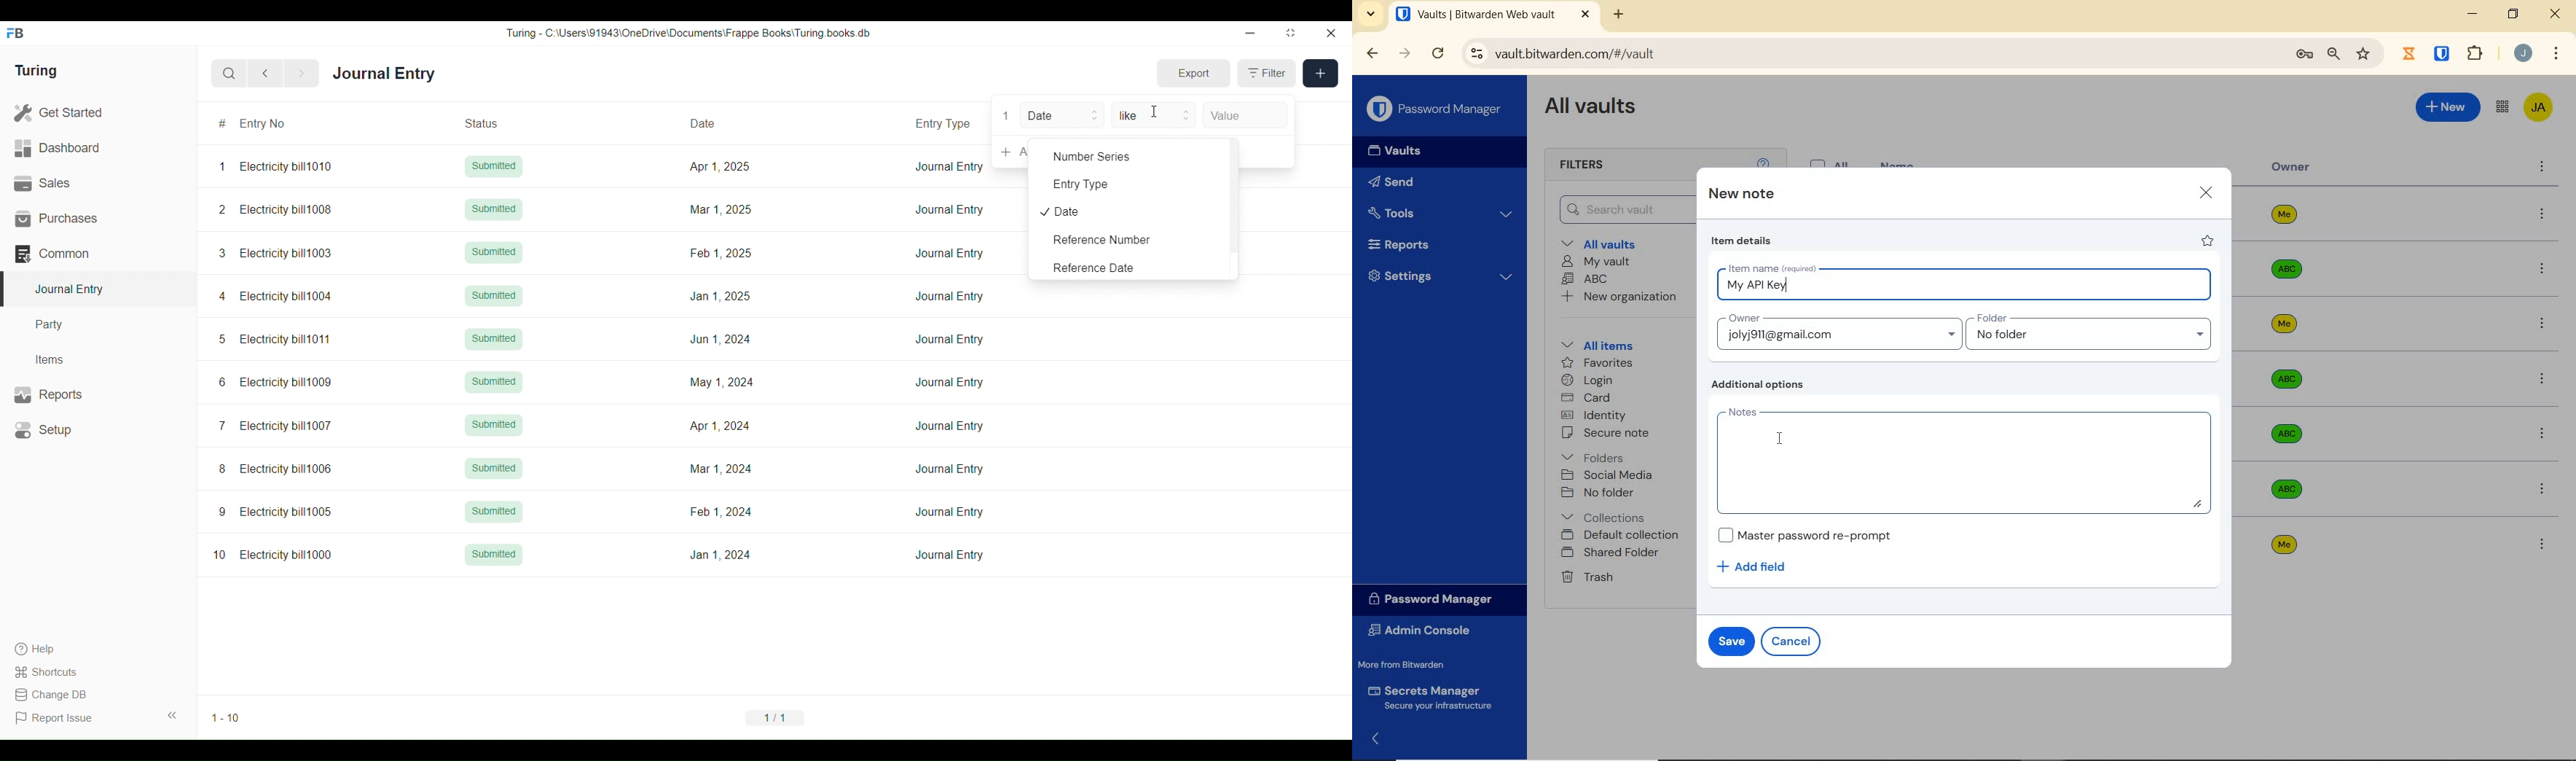 This screenshot has width=2576, height=784. What do you see at coordinates (281, 123) in the screenshot?
I see `# Entry No` at bounding box center [281, 123].